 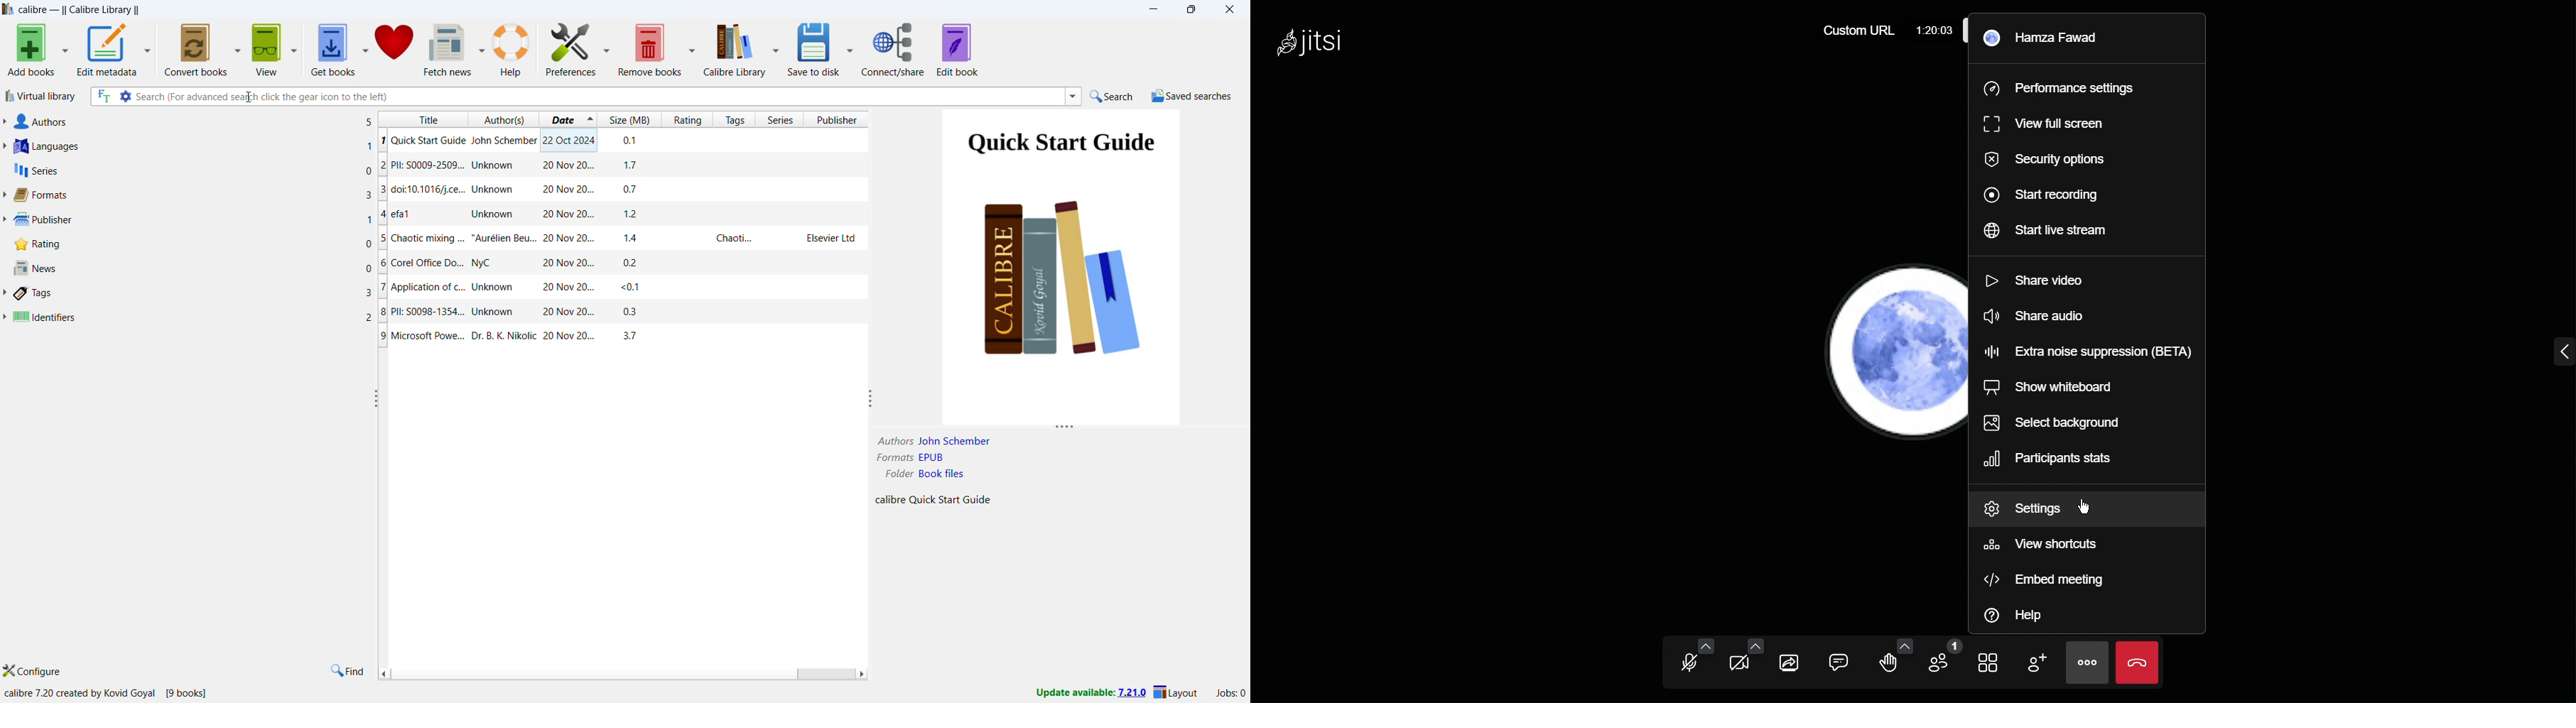 What do you see at coordinates (947, 476) in the screenshot?
I see `Book FIles` at bounding box center [947, 476].